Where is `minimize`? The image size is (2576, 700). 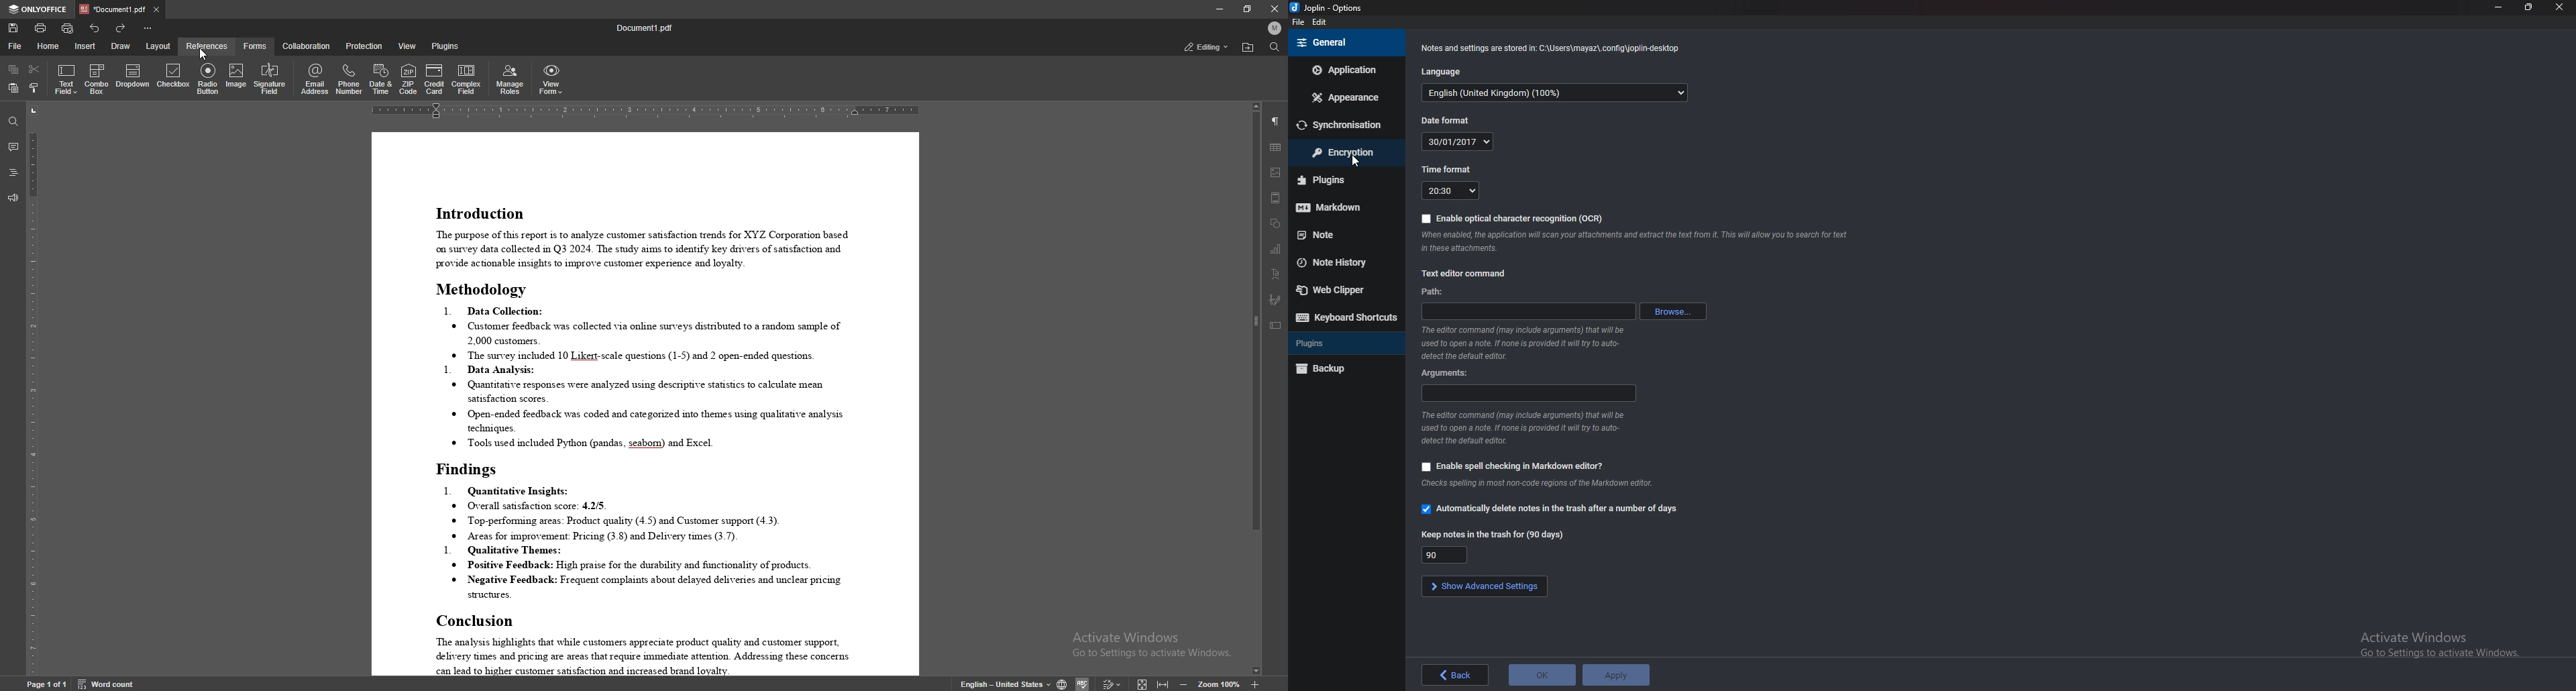 minimize is located at coordinates (2500, 7).